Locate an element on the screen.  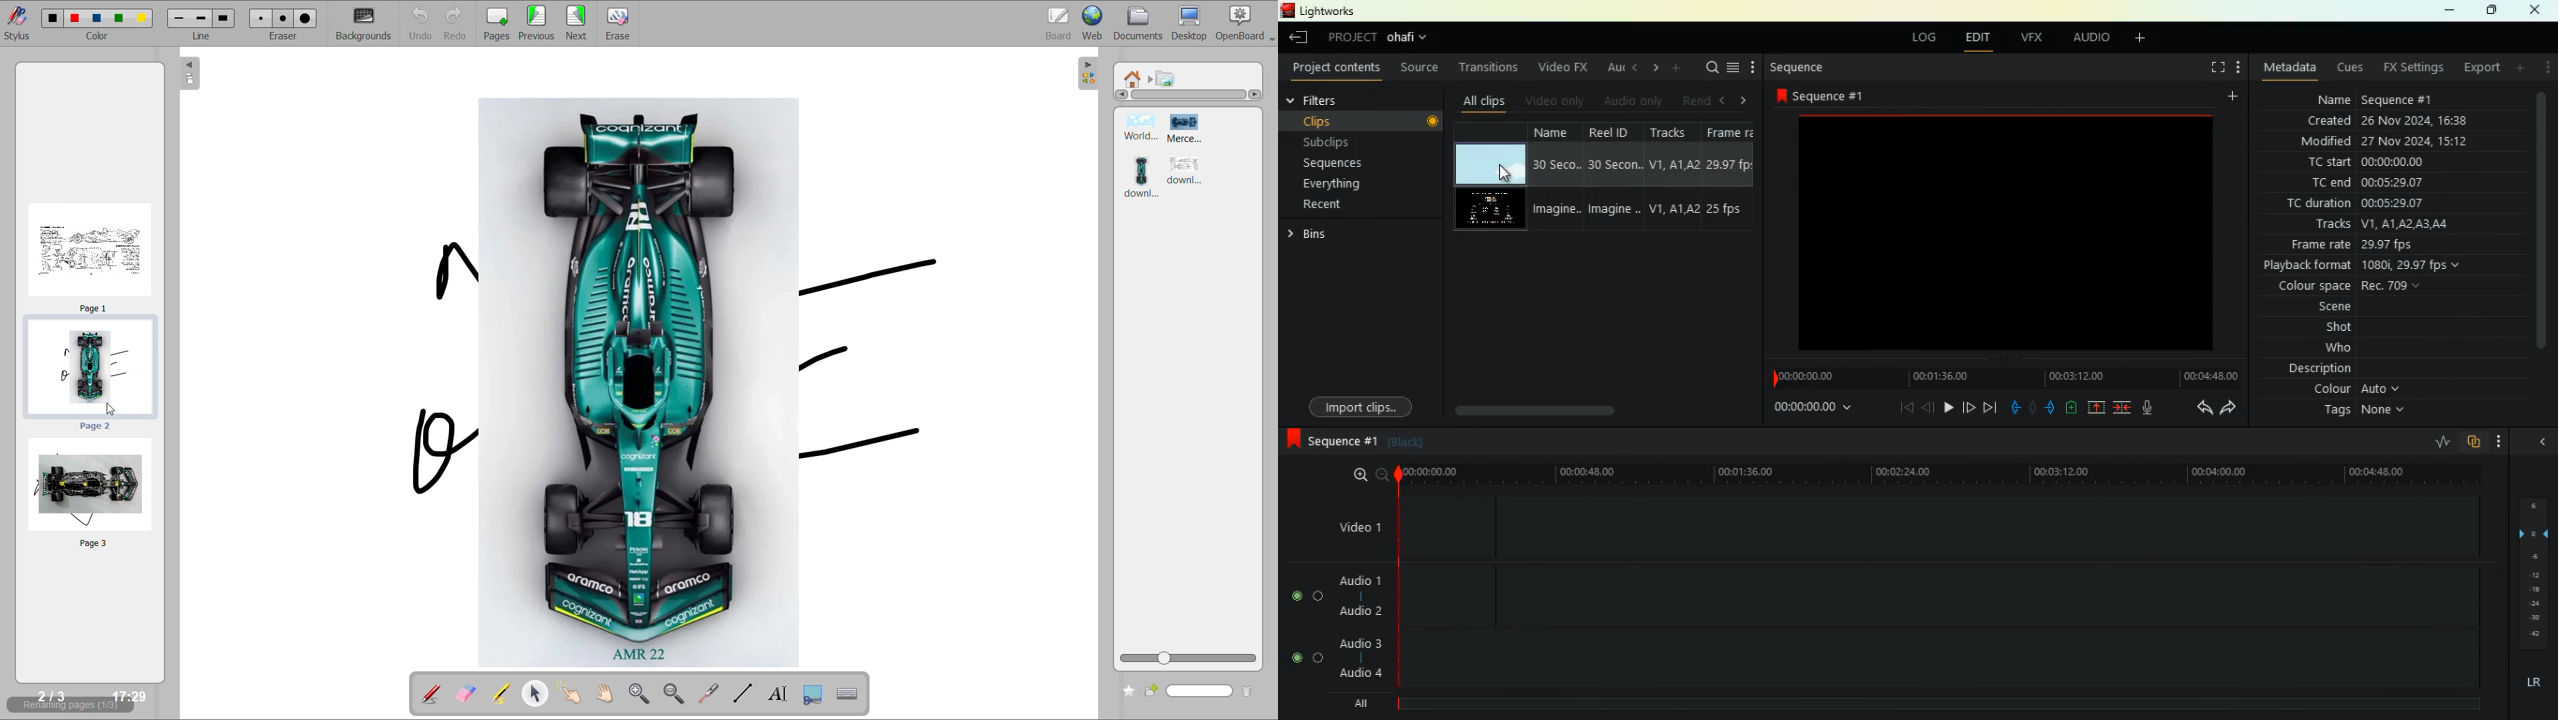
timeline is located at coordinates (1936, 476).